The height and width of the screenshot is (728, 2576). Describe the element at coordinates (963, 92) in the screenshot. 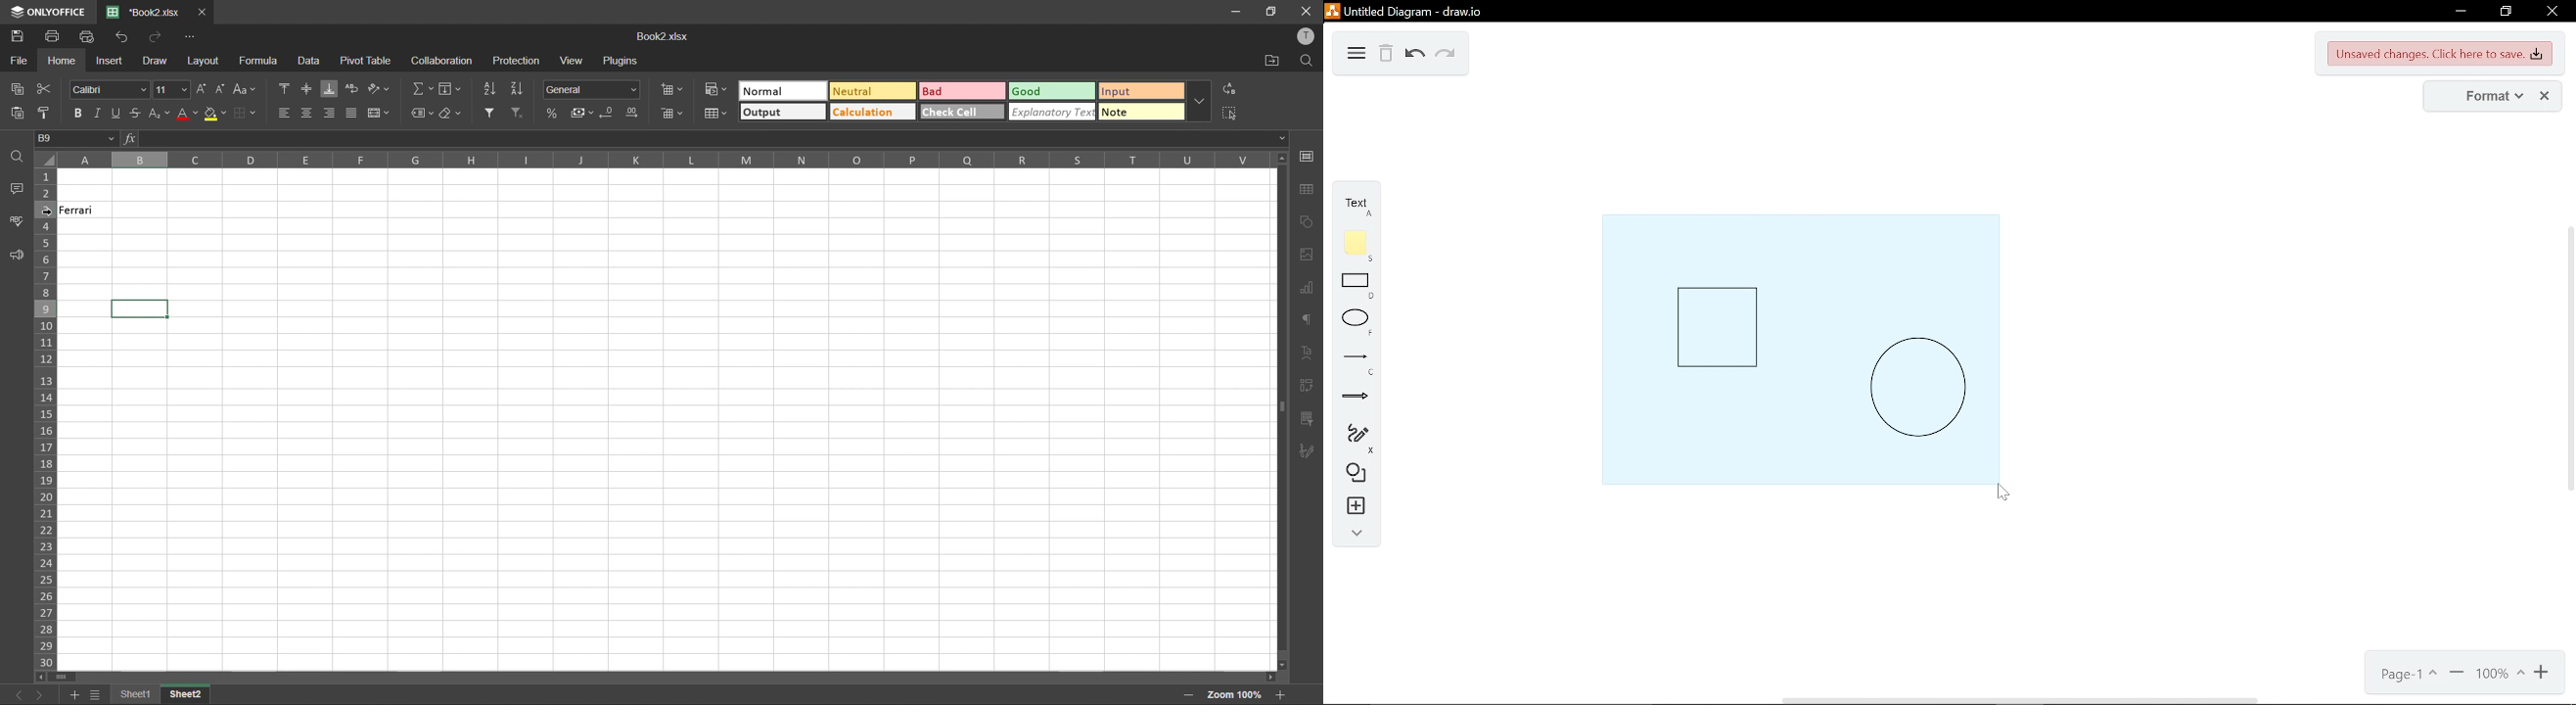

I see `bad` at that location.